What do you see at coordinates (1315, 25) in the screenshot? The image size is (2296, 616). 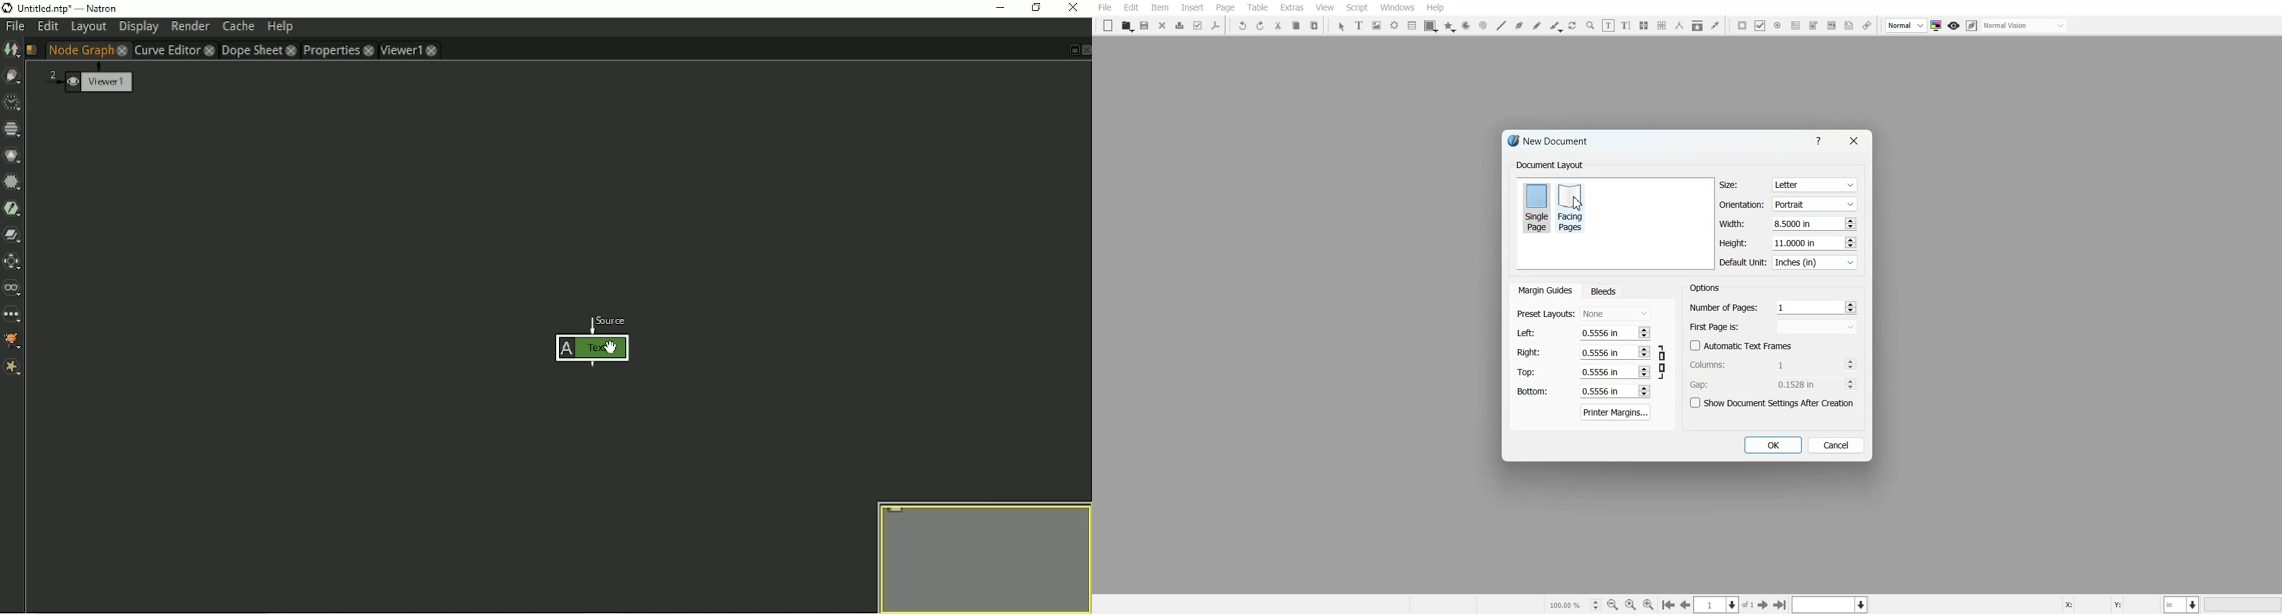 I see `Paste` at bounding box center [1315, 25].